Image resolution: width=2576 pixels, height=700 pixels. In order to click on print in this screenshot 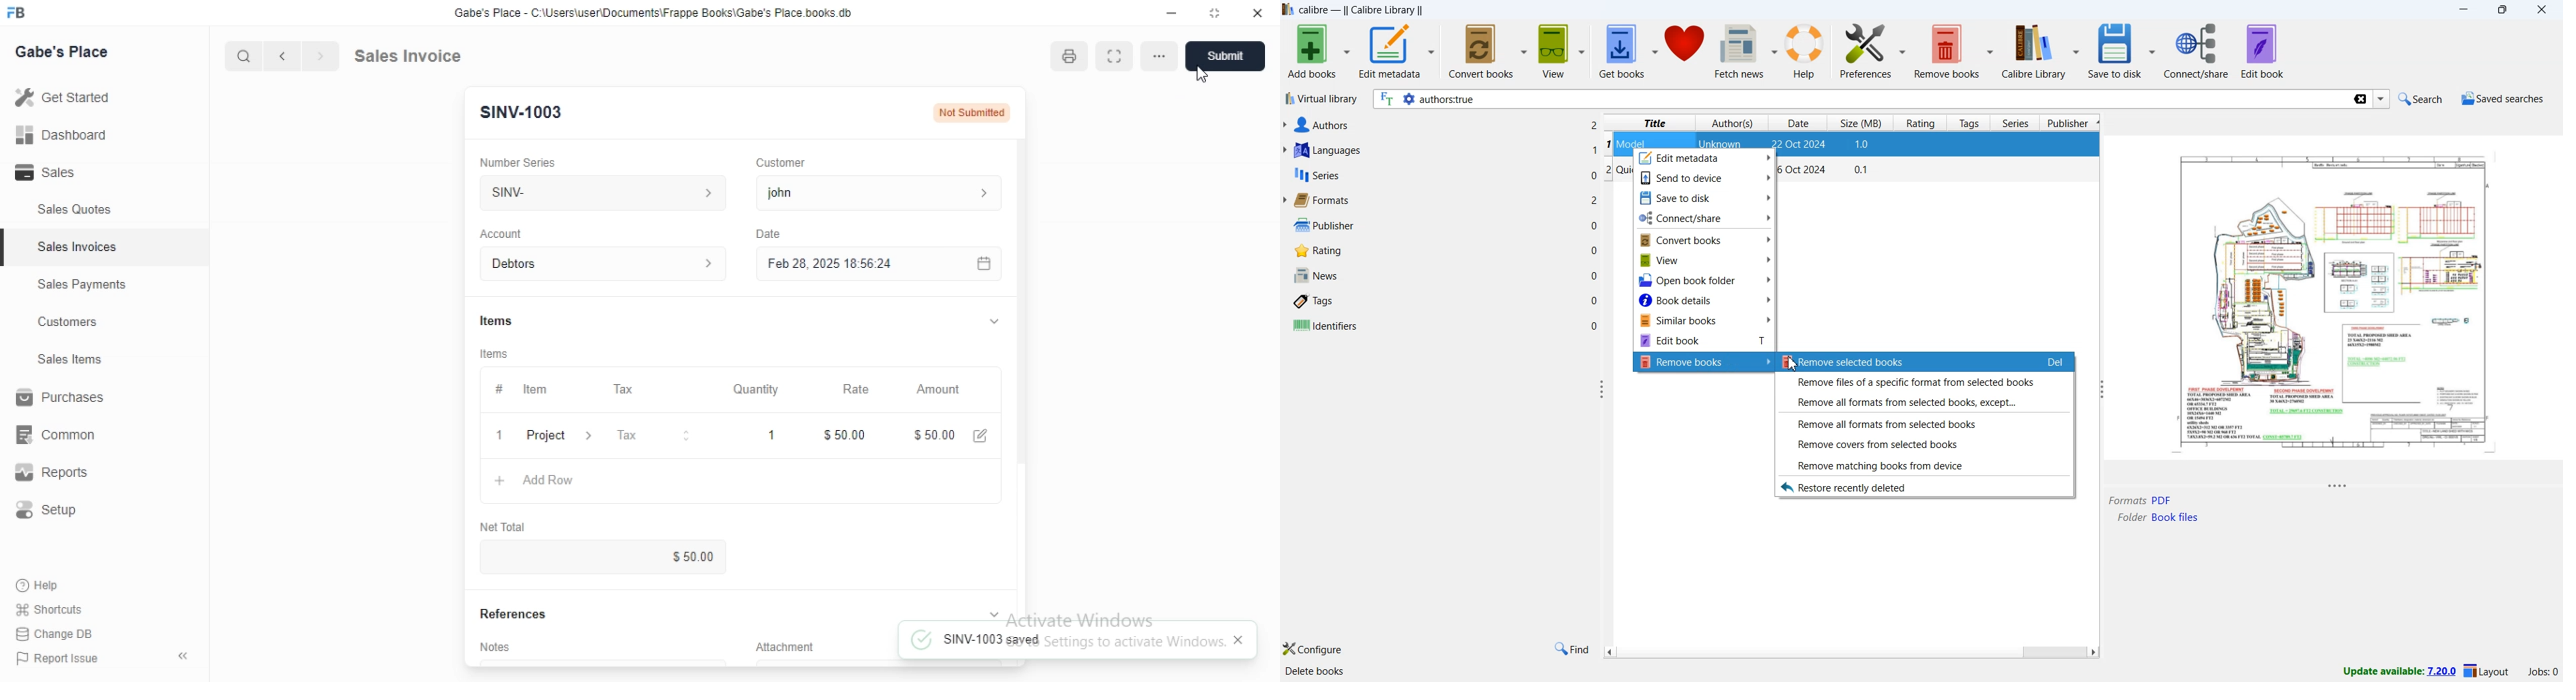, I will do `click(1070, 56)`.